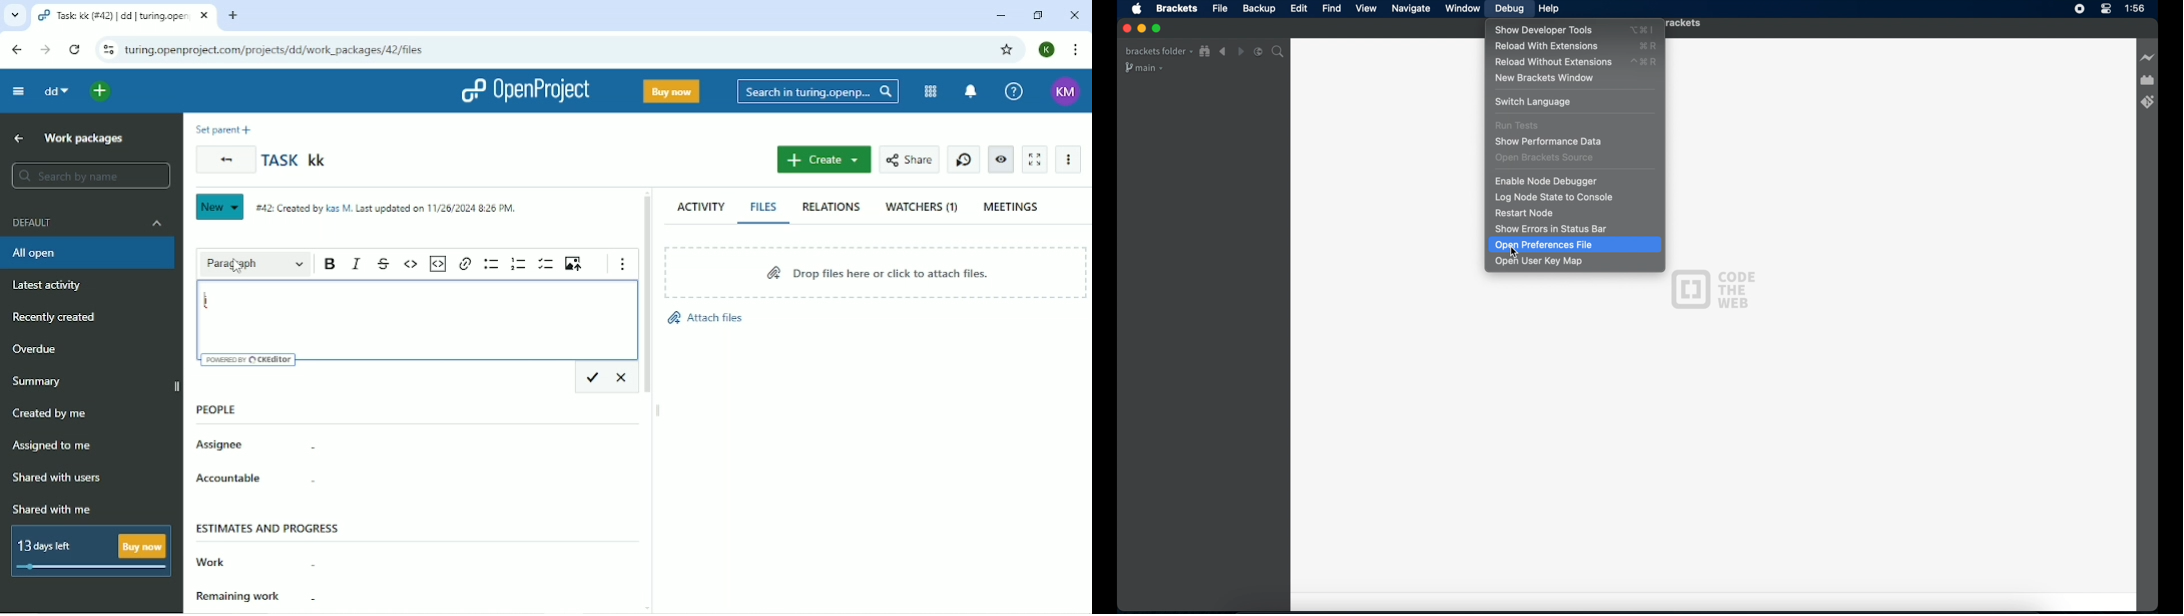  Describe the element at coordinates (1550, 142) in the screenshot. I see `show performance  data` at that location.